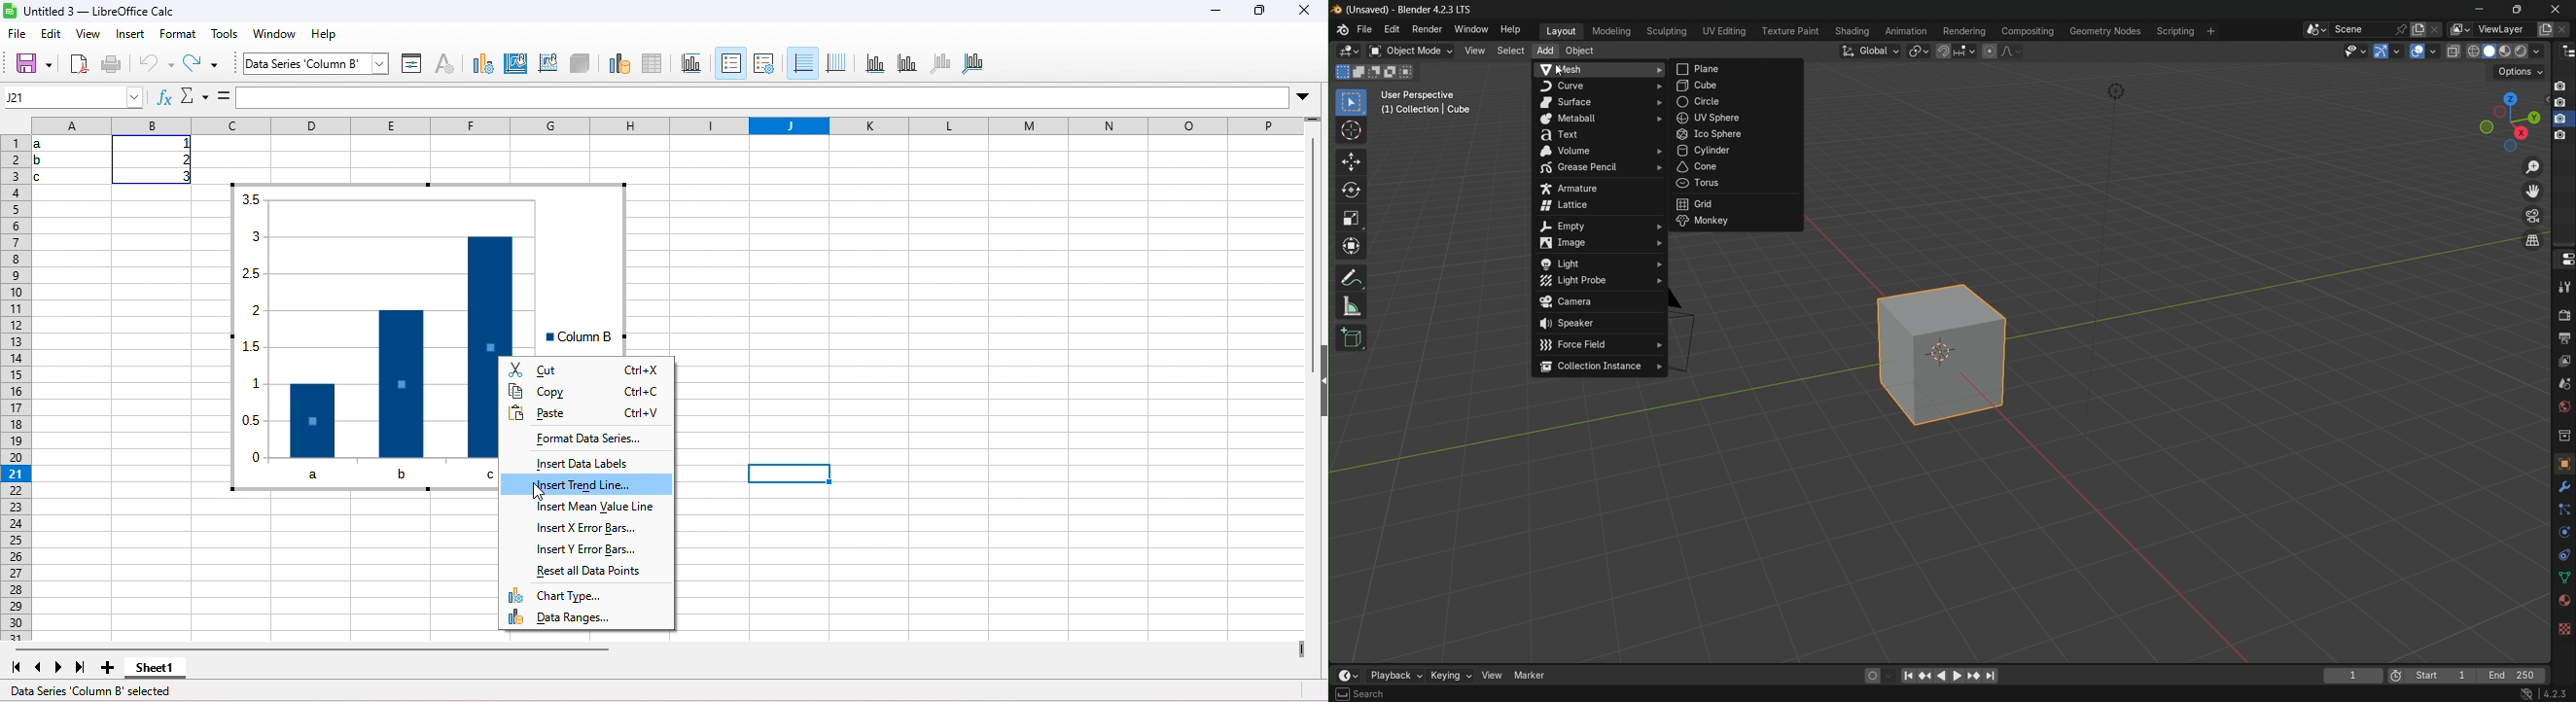 The height and width of the screenshot is (728, 2576). Describe the element at coordinates (1737, 101) in the screenshot. I see `circle` at that location.